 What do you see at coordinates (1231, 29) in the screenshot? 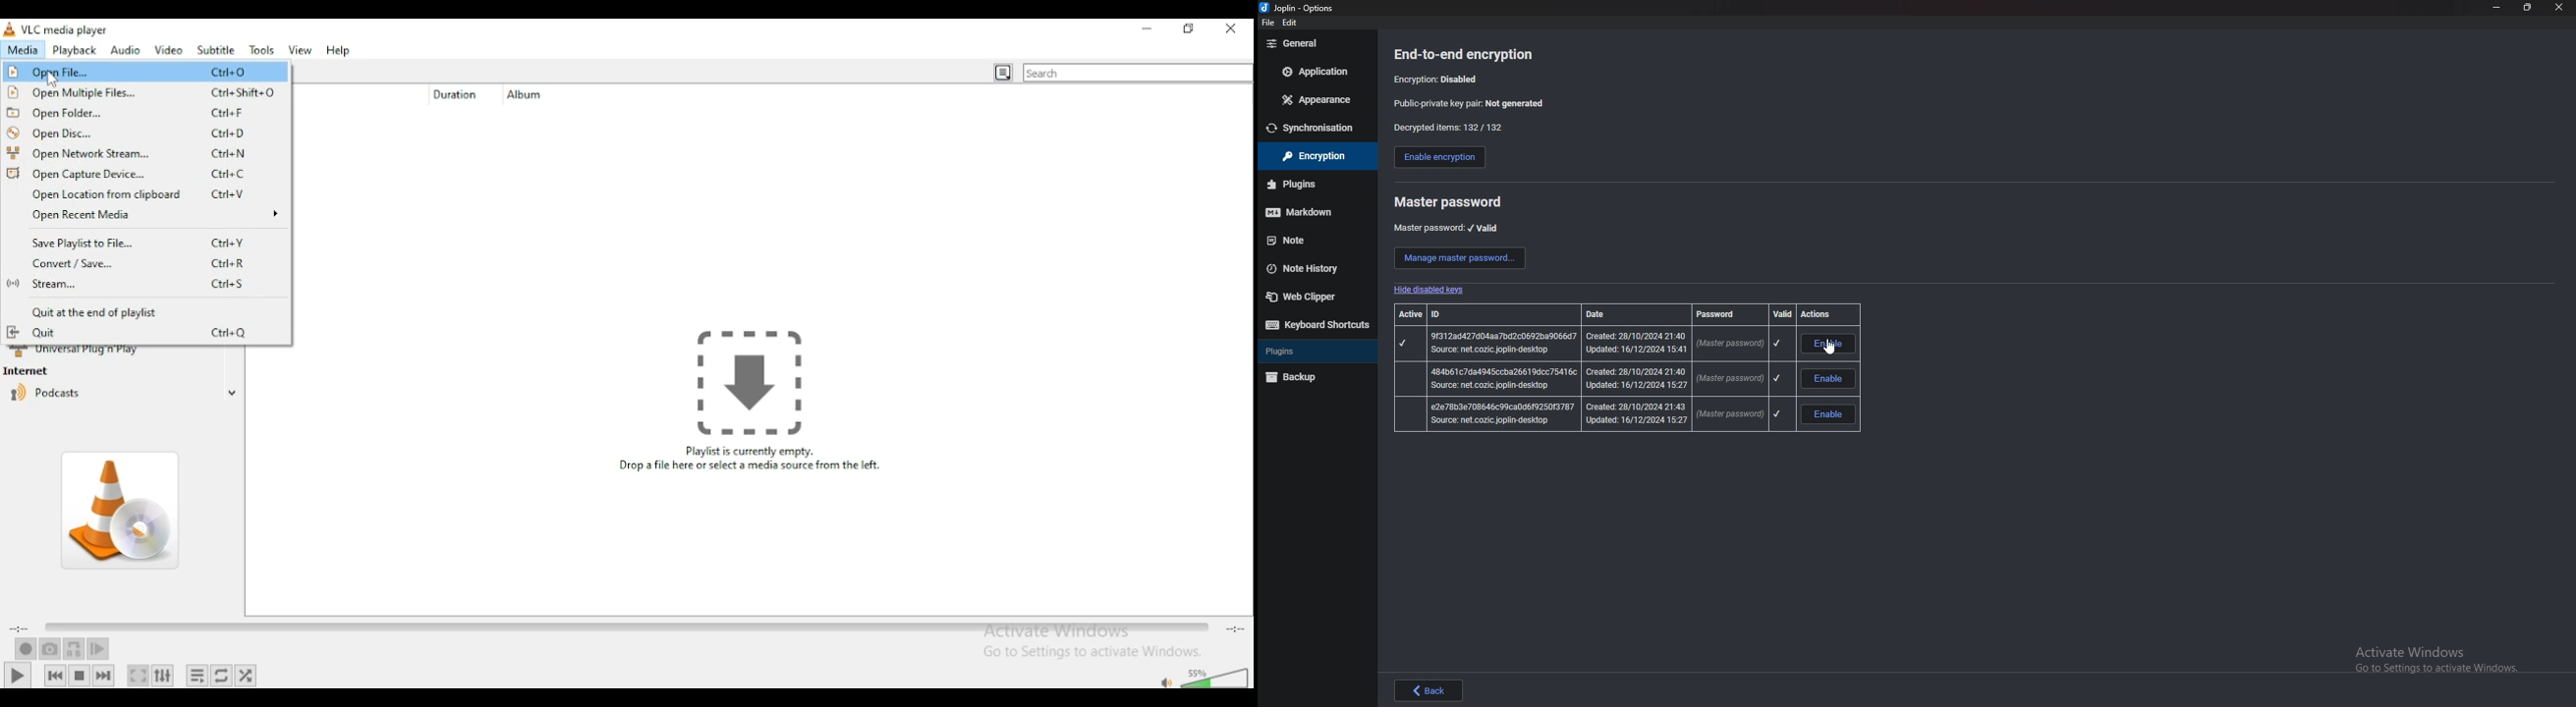
I see `close window` at bounding box center [1231, 29].